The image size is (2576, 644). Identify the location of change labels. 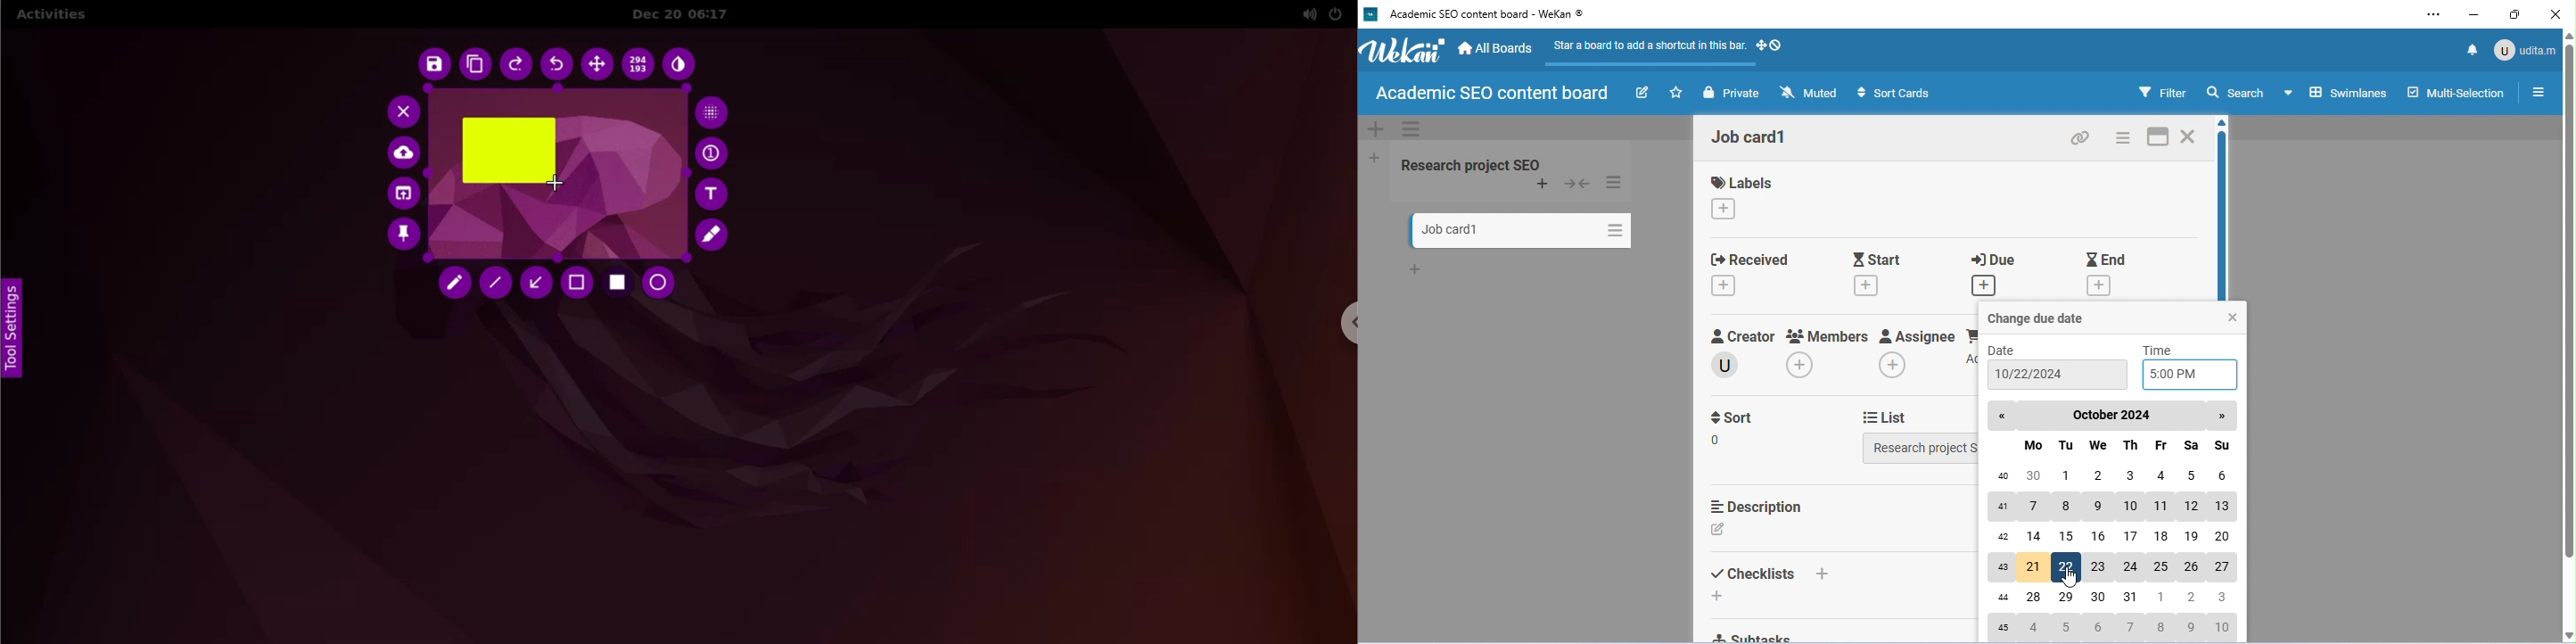
(1725, 208).